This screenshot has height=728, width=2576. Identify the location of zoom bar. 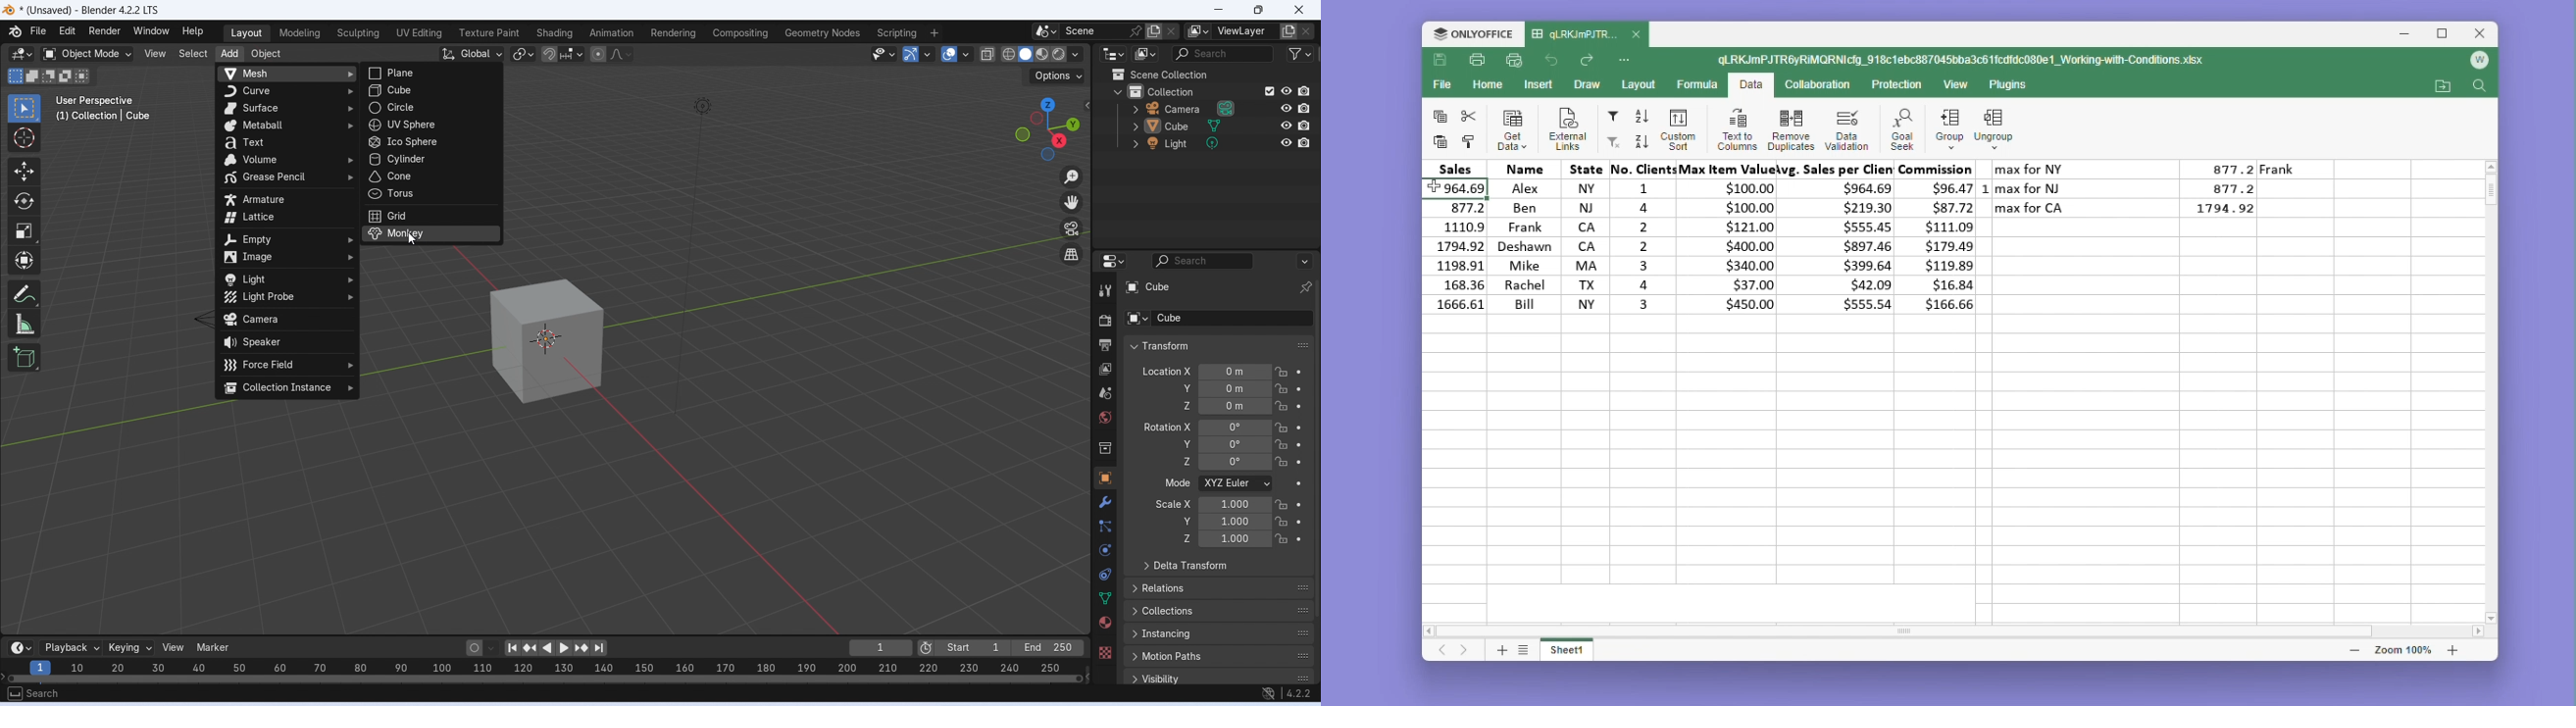
(2401, 649).